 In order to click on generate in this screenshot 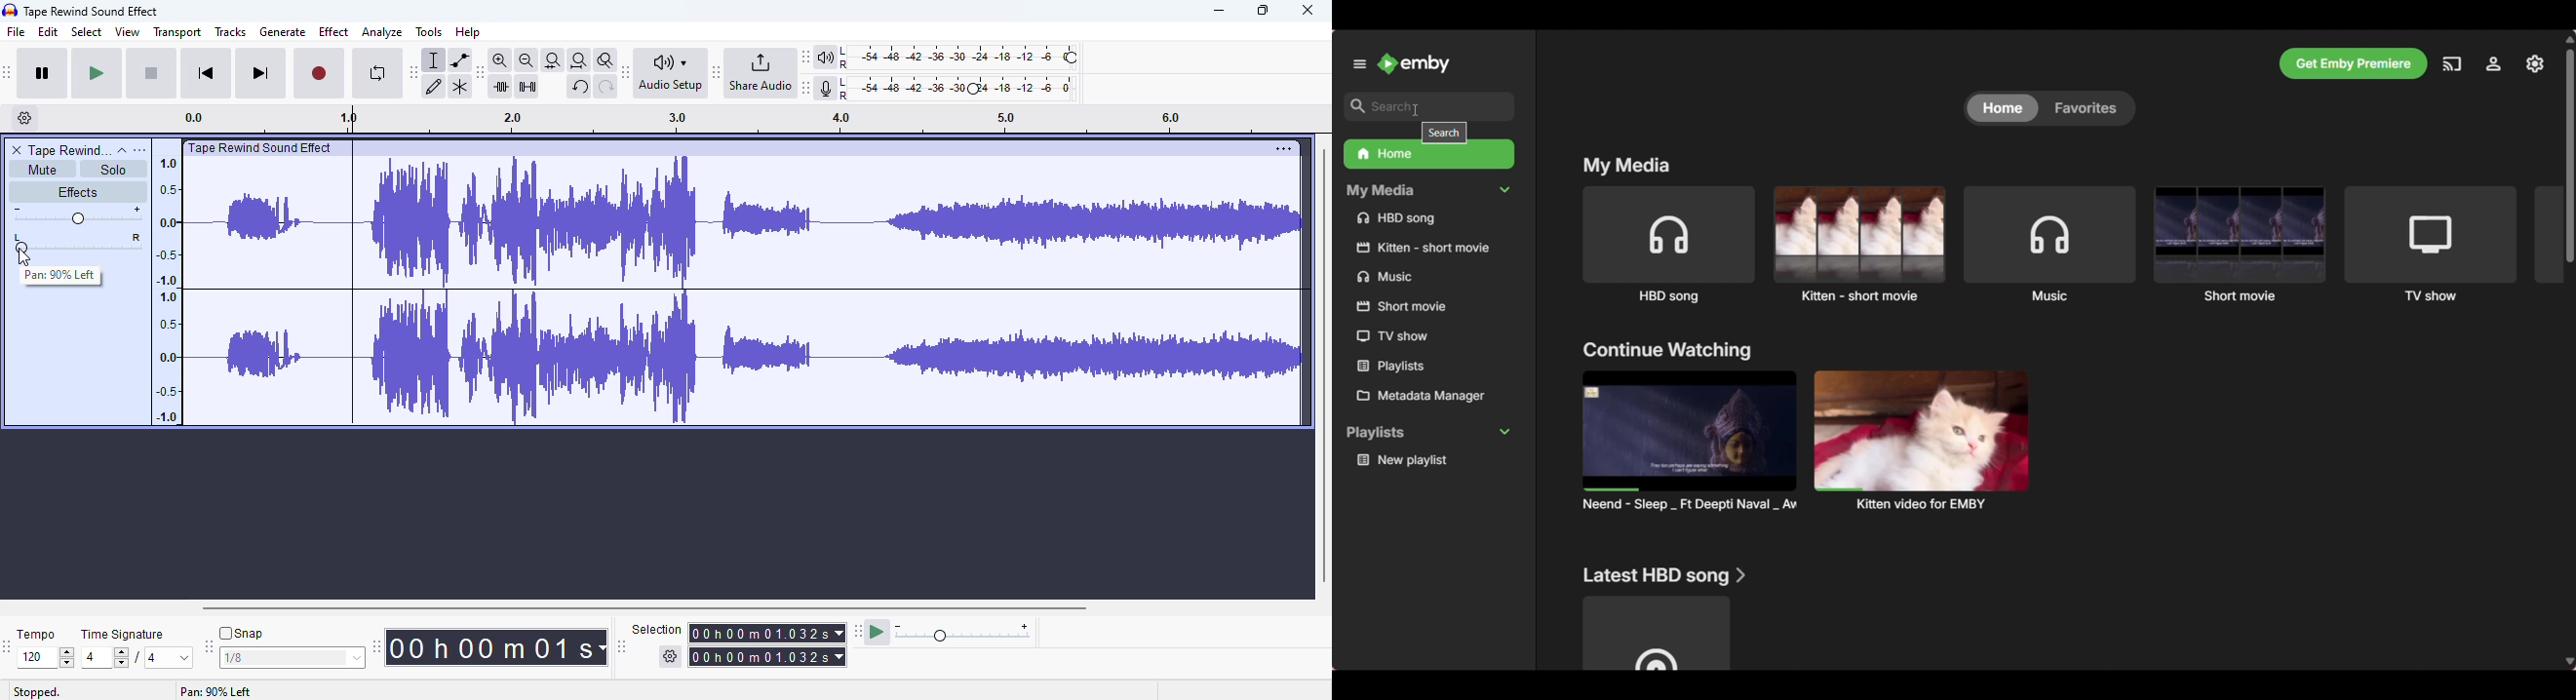, I will do `click(283, 32)`.